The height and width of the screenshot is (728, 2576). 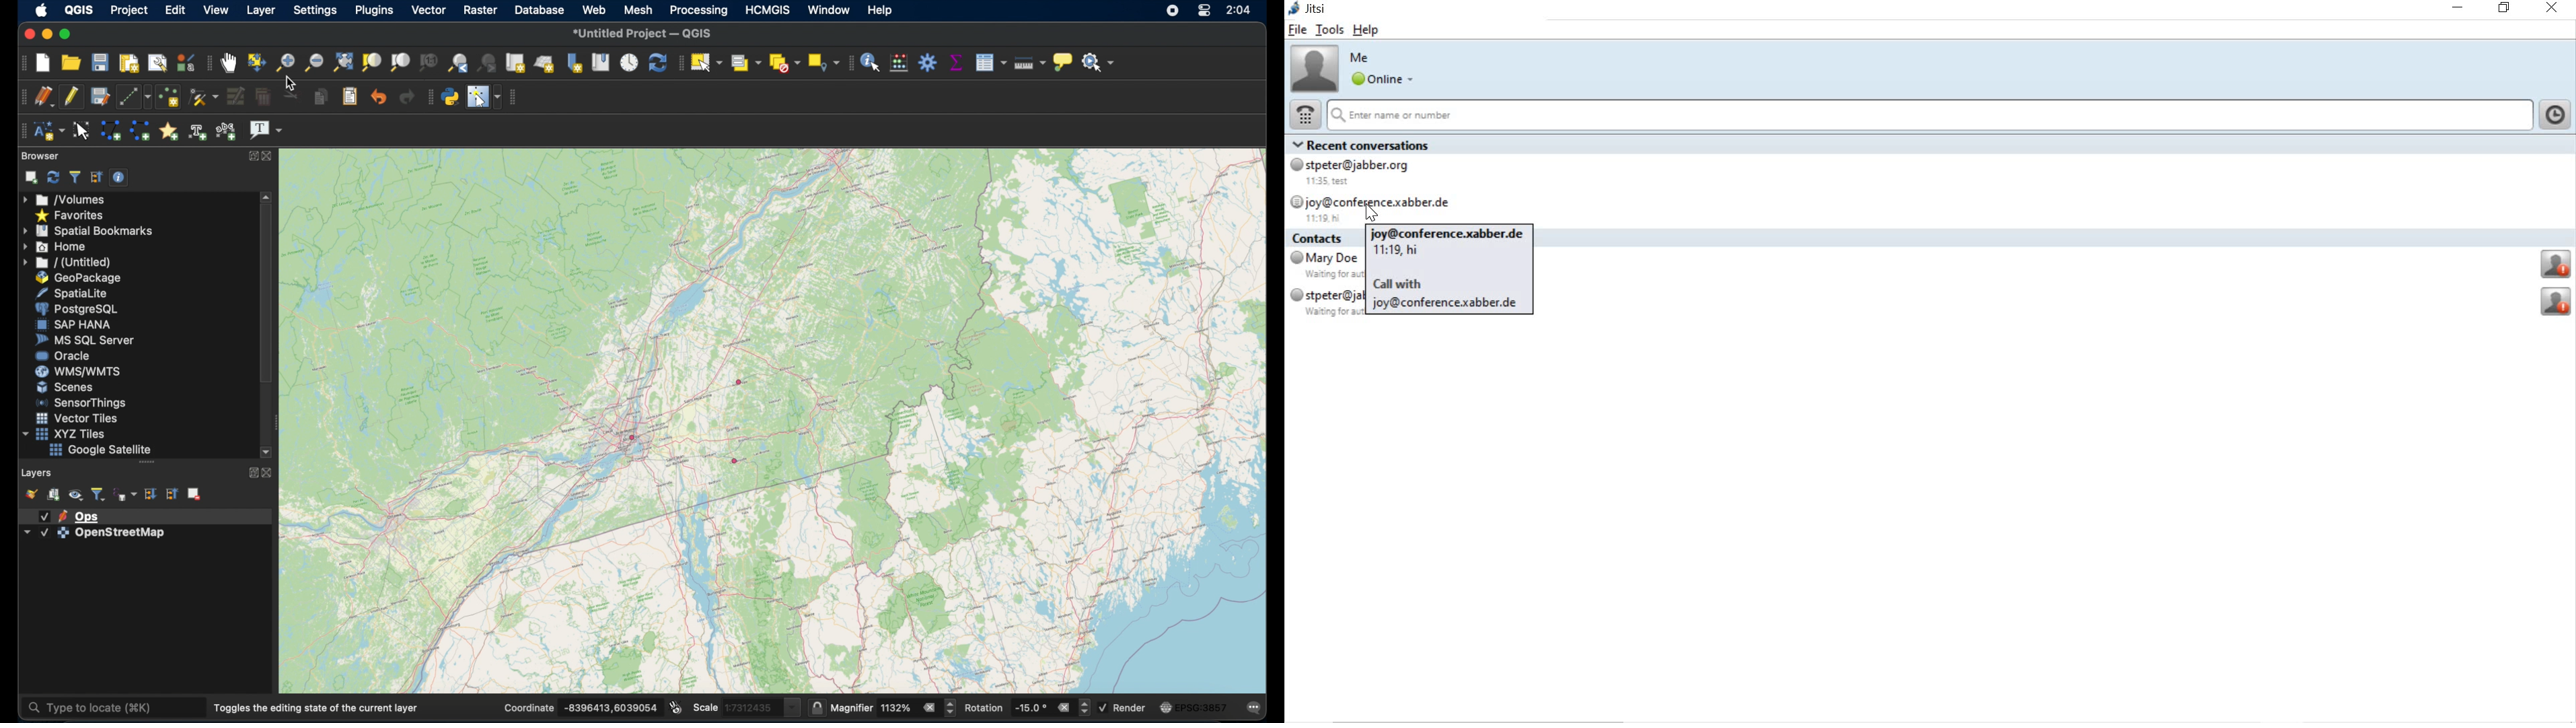 I want to click on show map tips, so click(x=1063, y=62).